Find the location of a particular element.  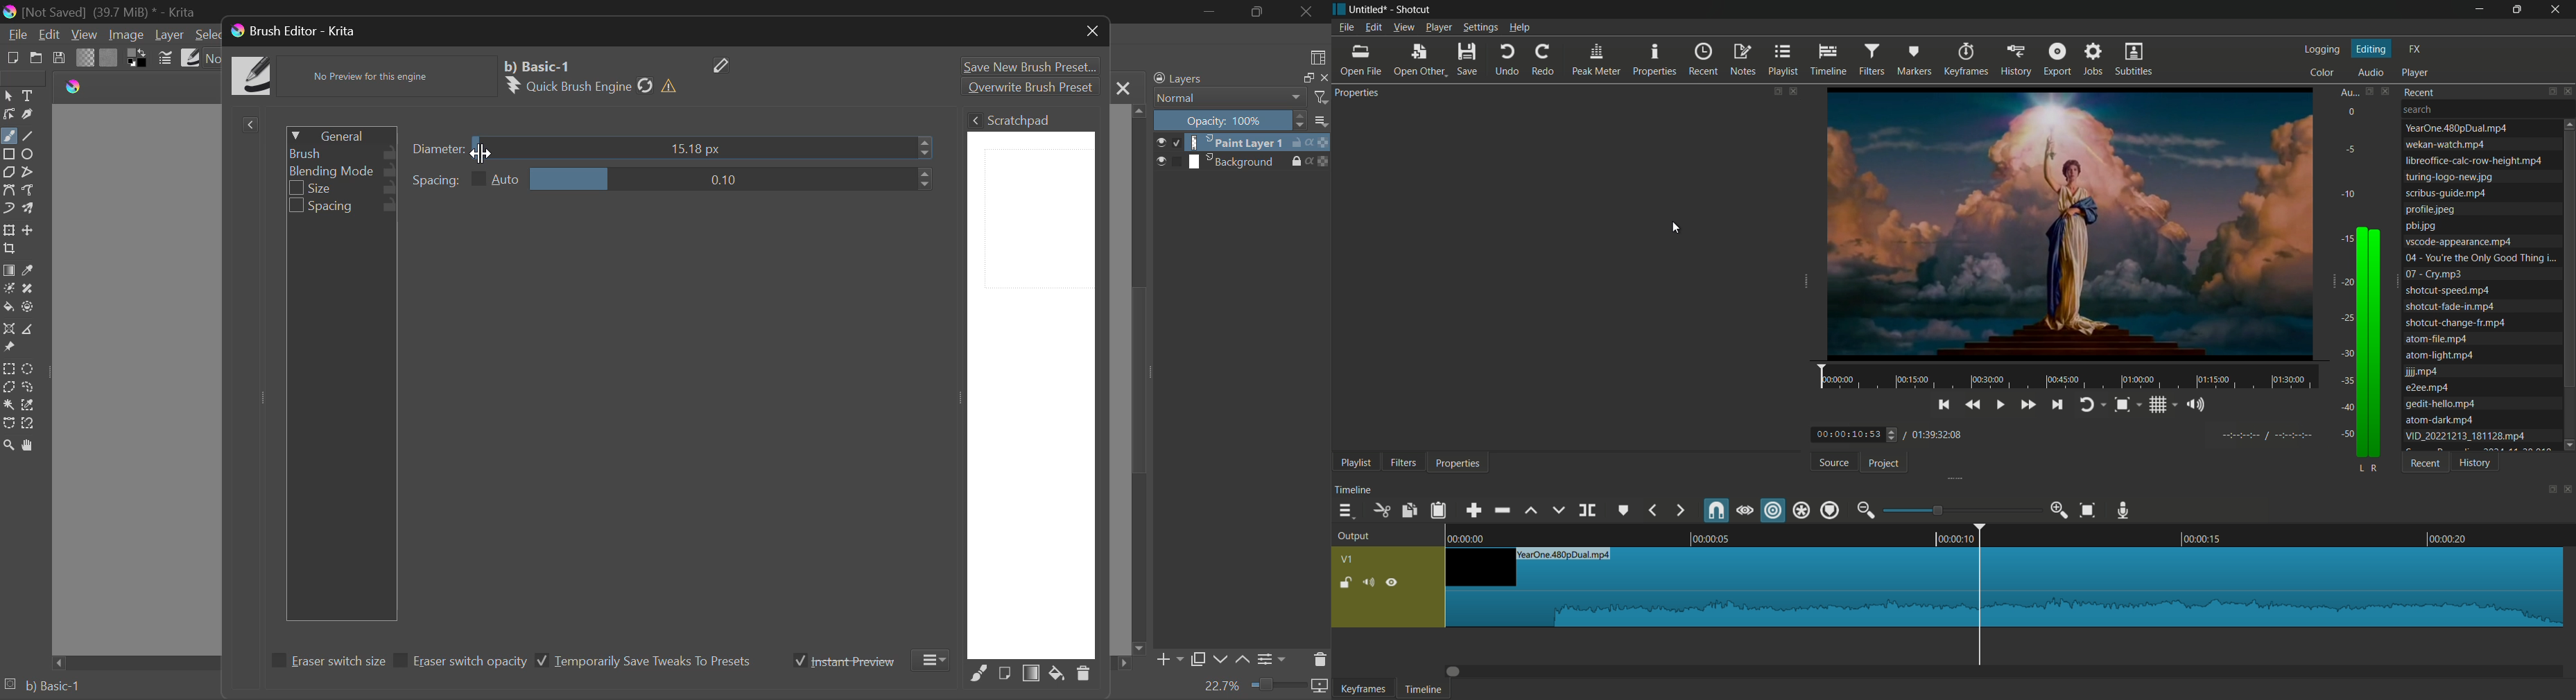

file menu is located at coordinates (1346, 27).